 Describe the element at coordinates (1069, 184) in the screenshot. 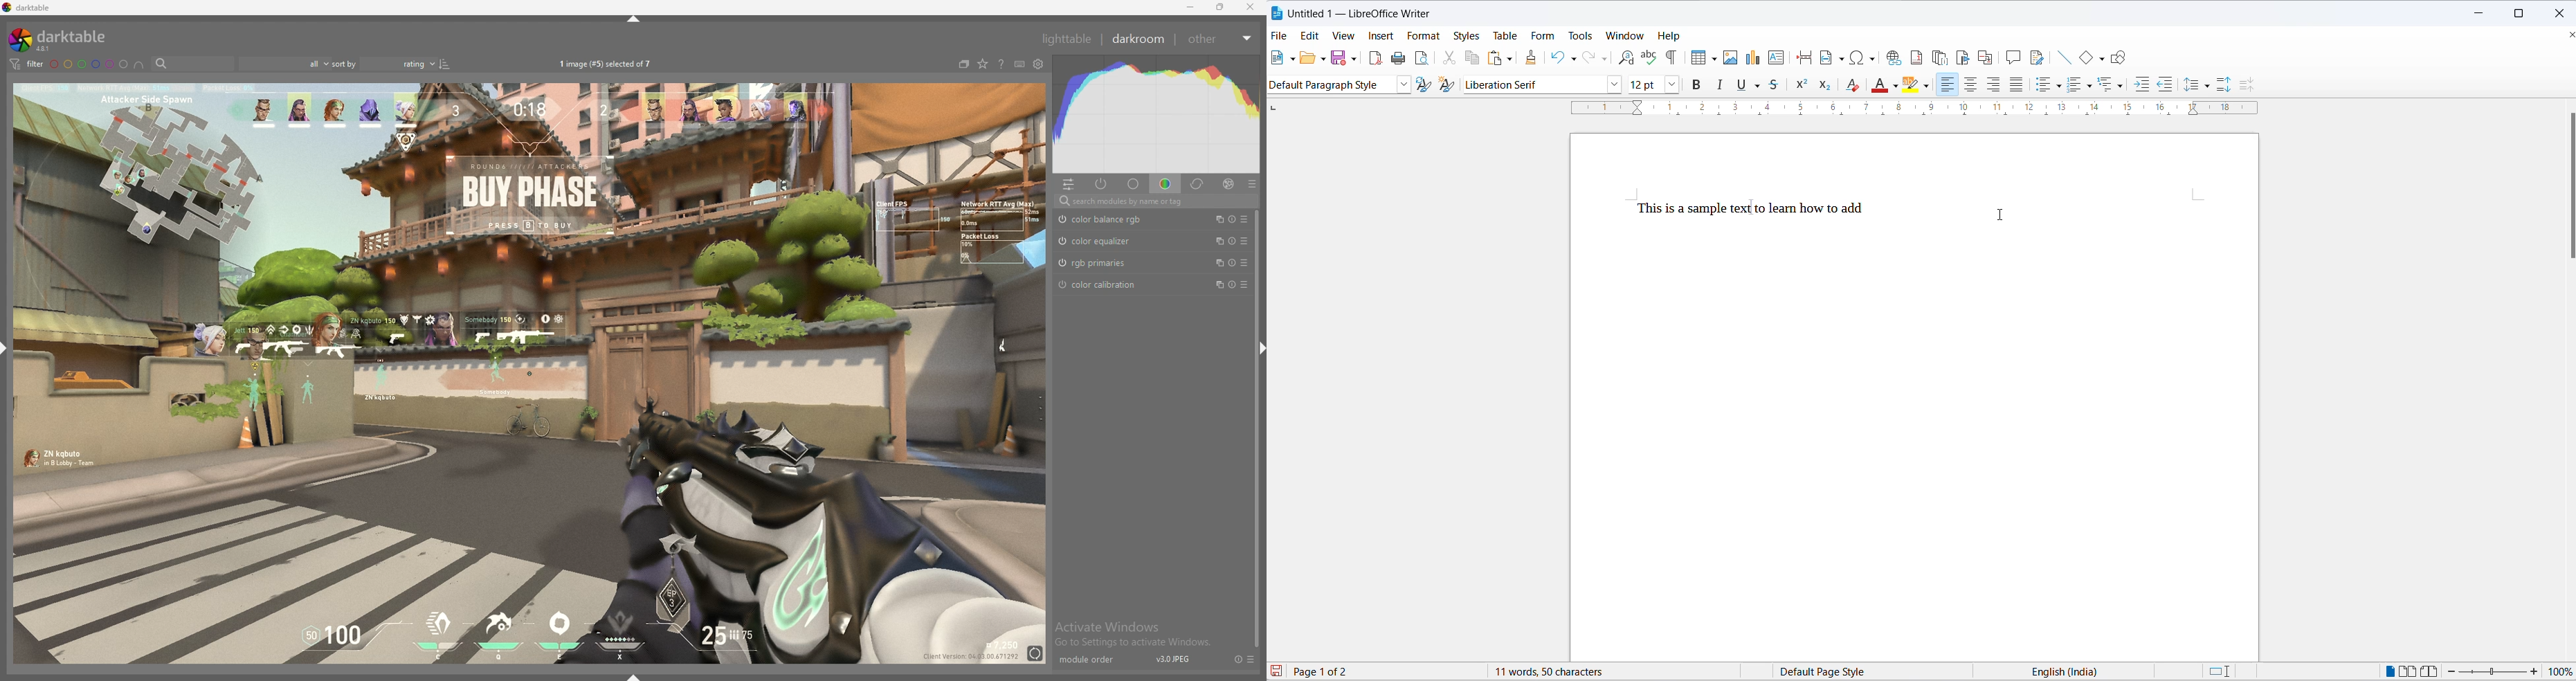

I see `quick access panel` at that location.